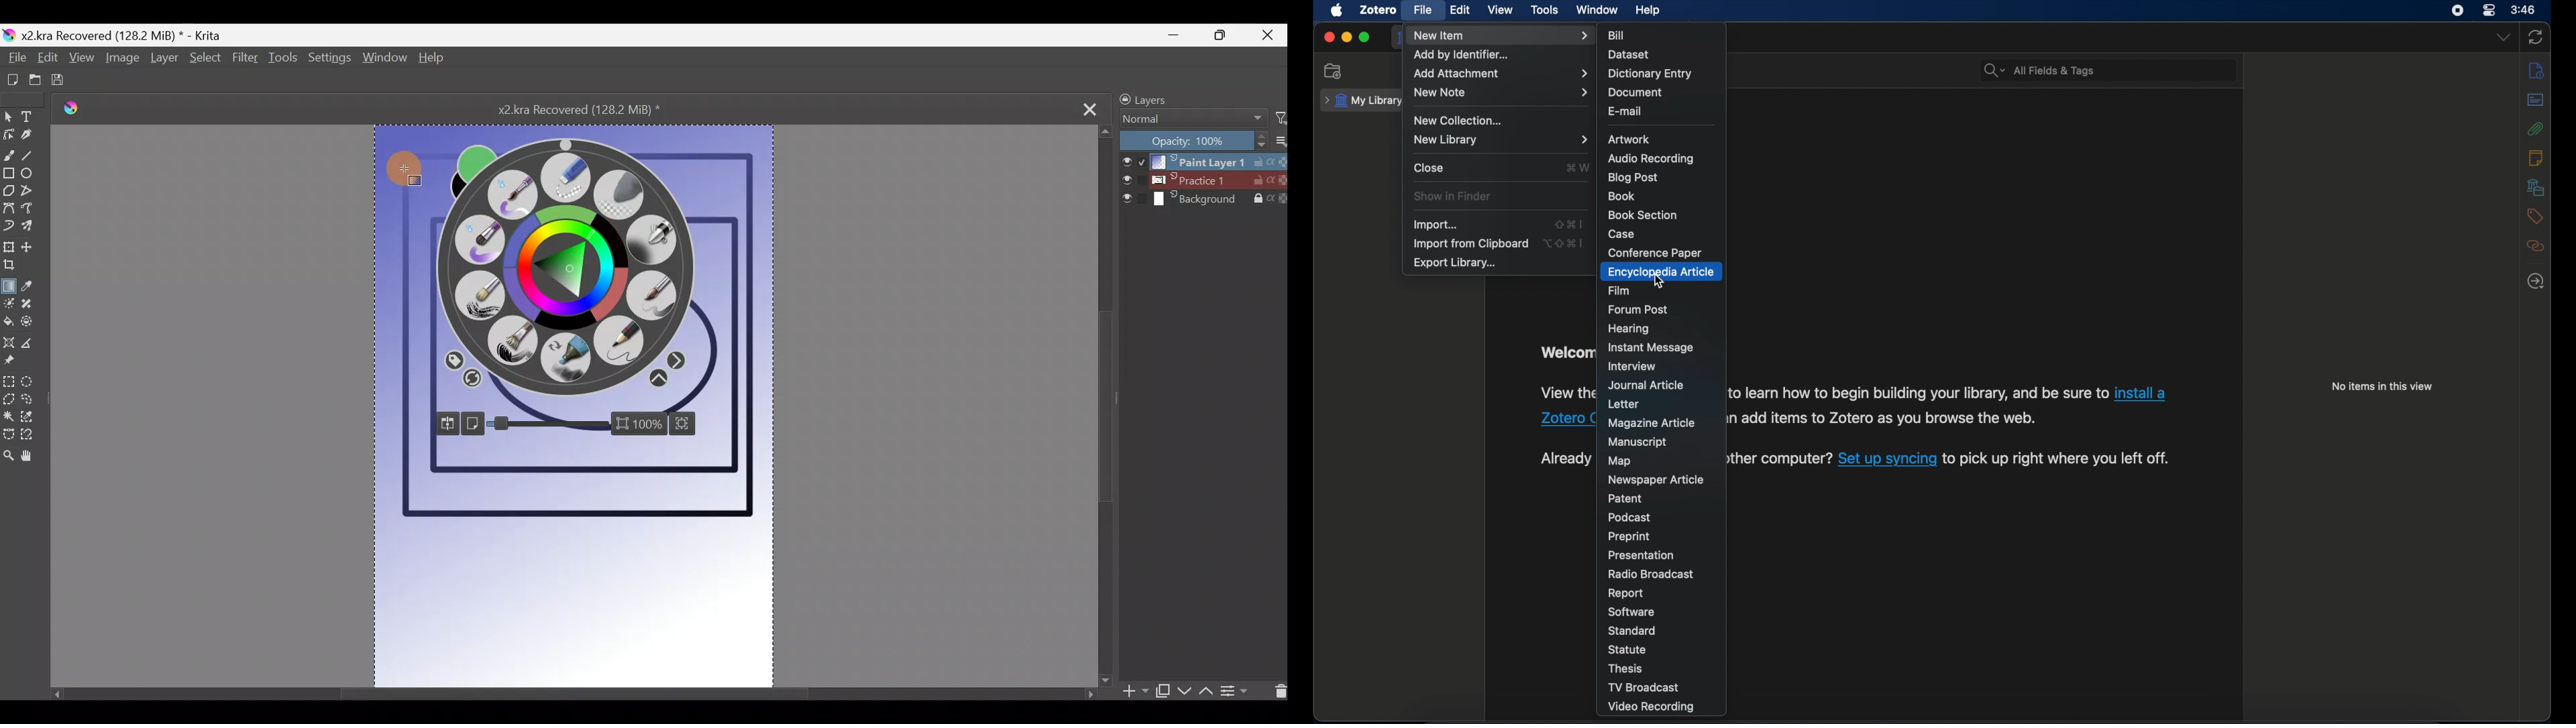 The height and width of the screenshot is (728, 2576). I want to click on locate, so click(2536, 282).